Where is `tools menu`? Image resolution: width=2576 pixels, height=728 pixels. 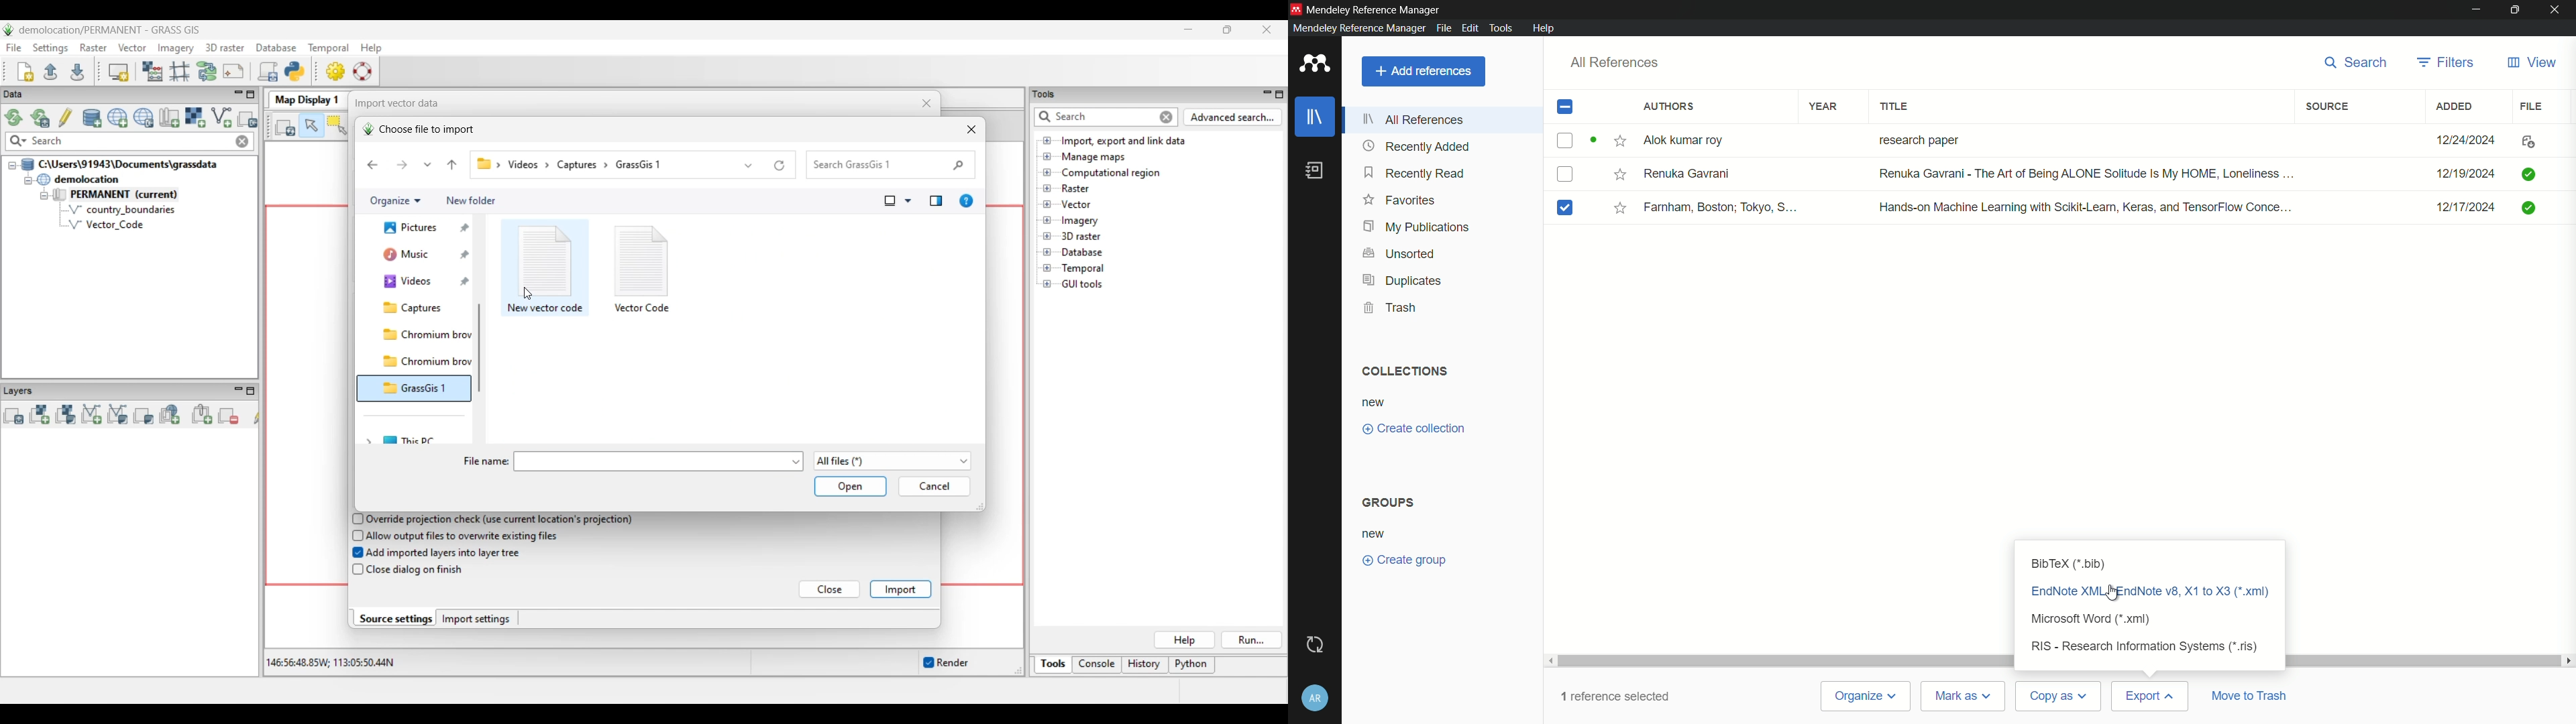 tools menu is located at coordinates (1502, 28).